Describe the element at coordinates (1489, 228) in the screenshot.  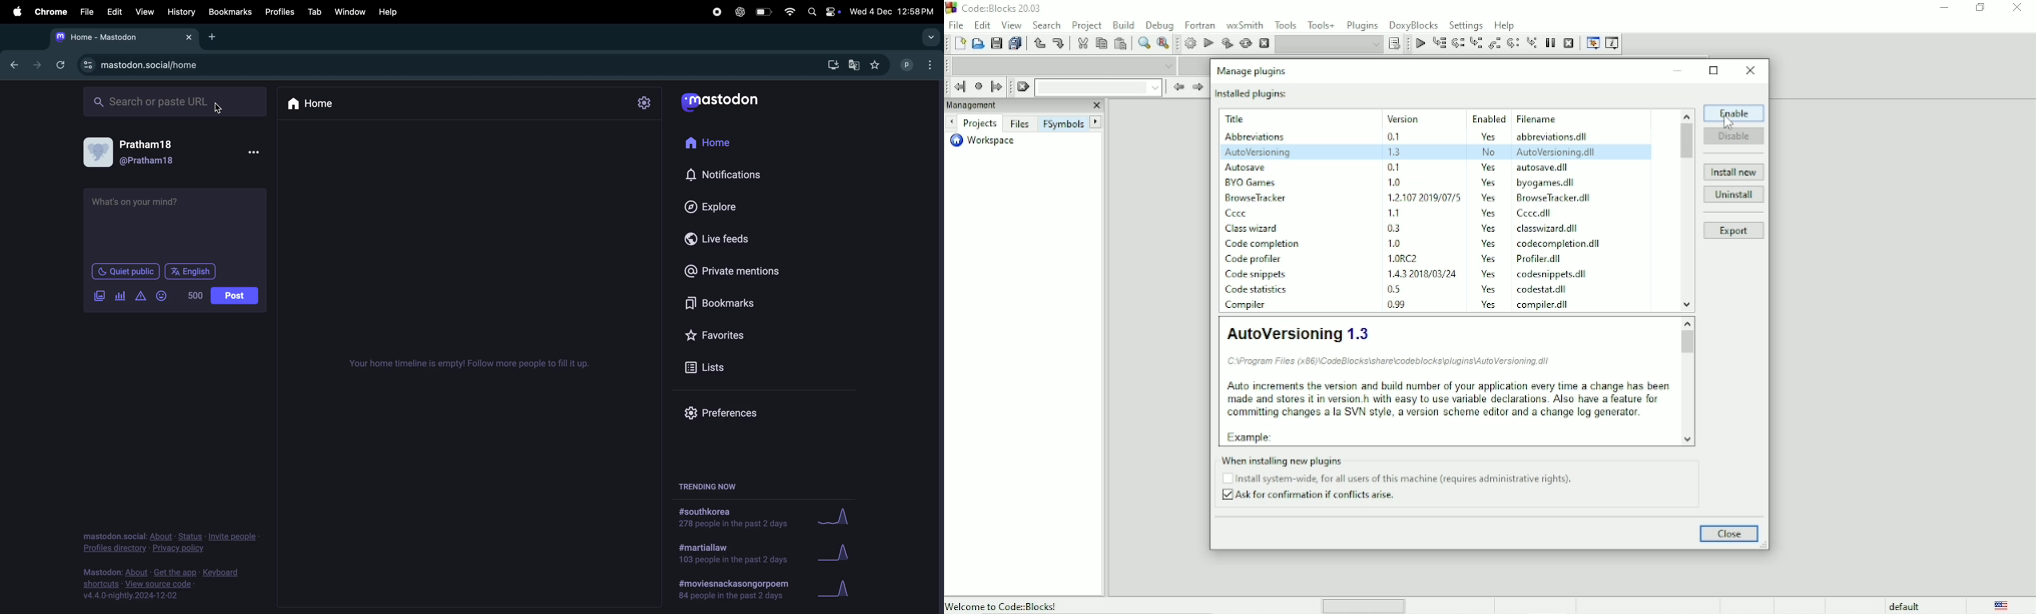
I see `Yes` at that location.